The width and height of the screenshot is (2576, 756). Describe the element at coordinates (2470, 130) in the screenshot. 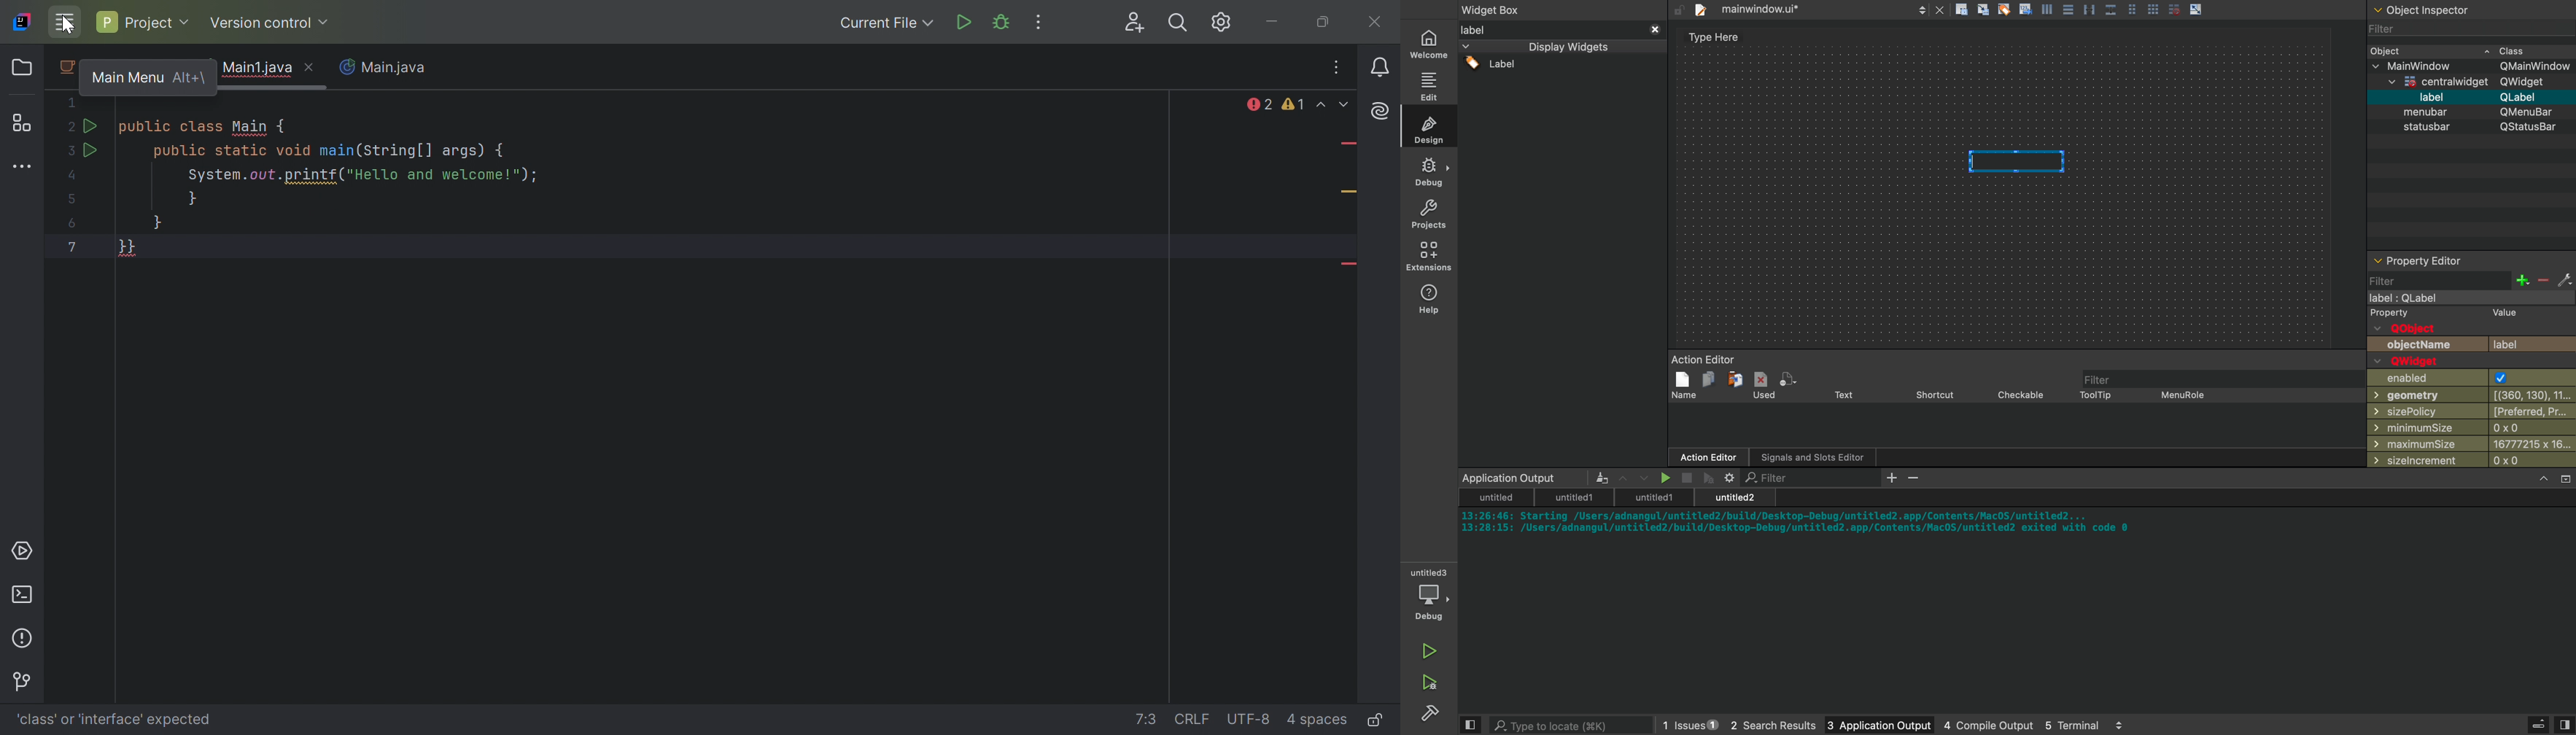

I see `statusbar` at that location.